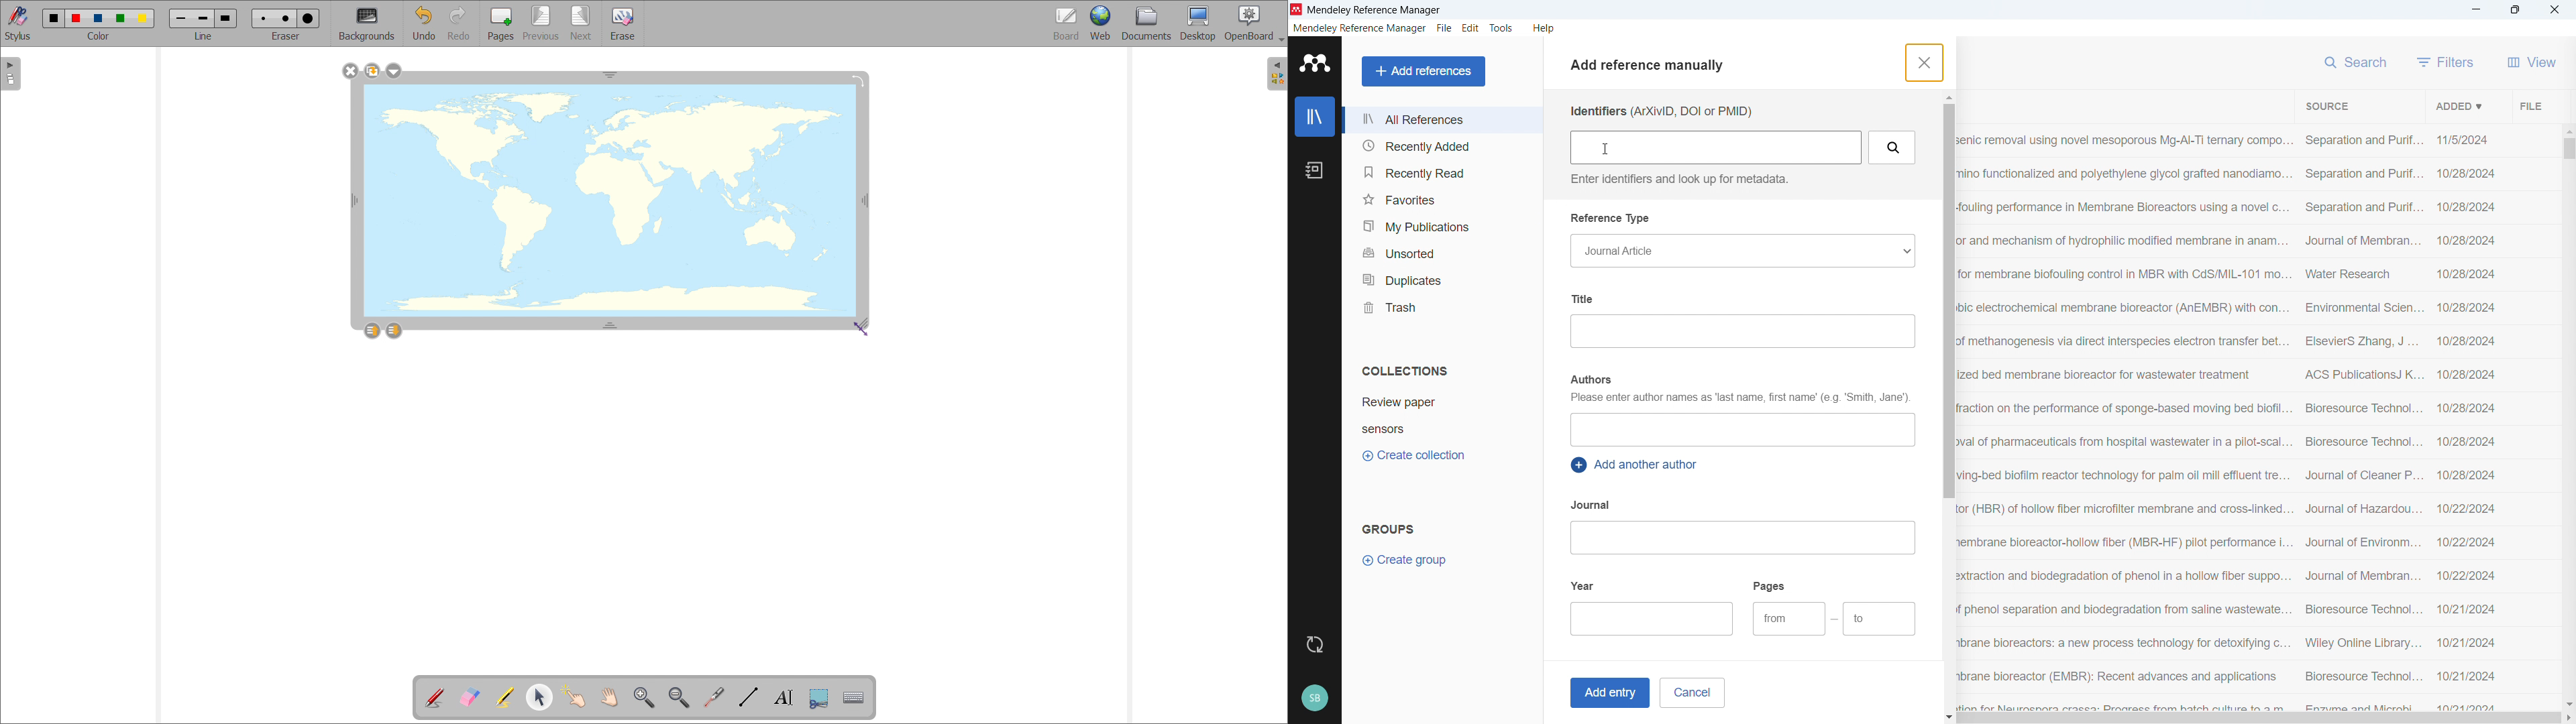 The width and height of the screenshot is (2576, 728). What do you see at coordinates (1741, 538) in the screenshot?
I see `Add journal name ` at bounding box center [1741, 538].